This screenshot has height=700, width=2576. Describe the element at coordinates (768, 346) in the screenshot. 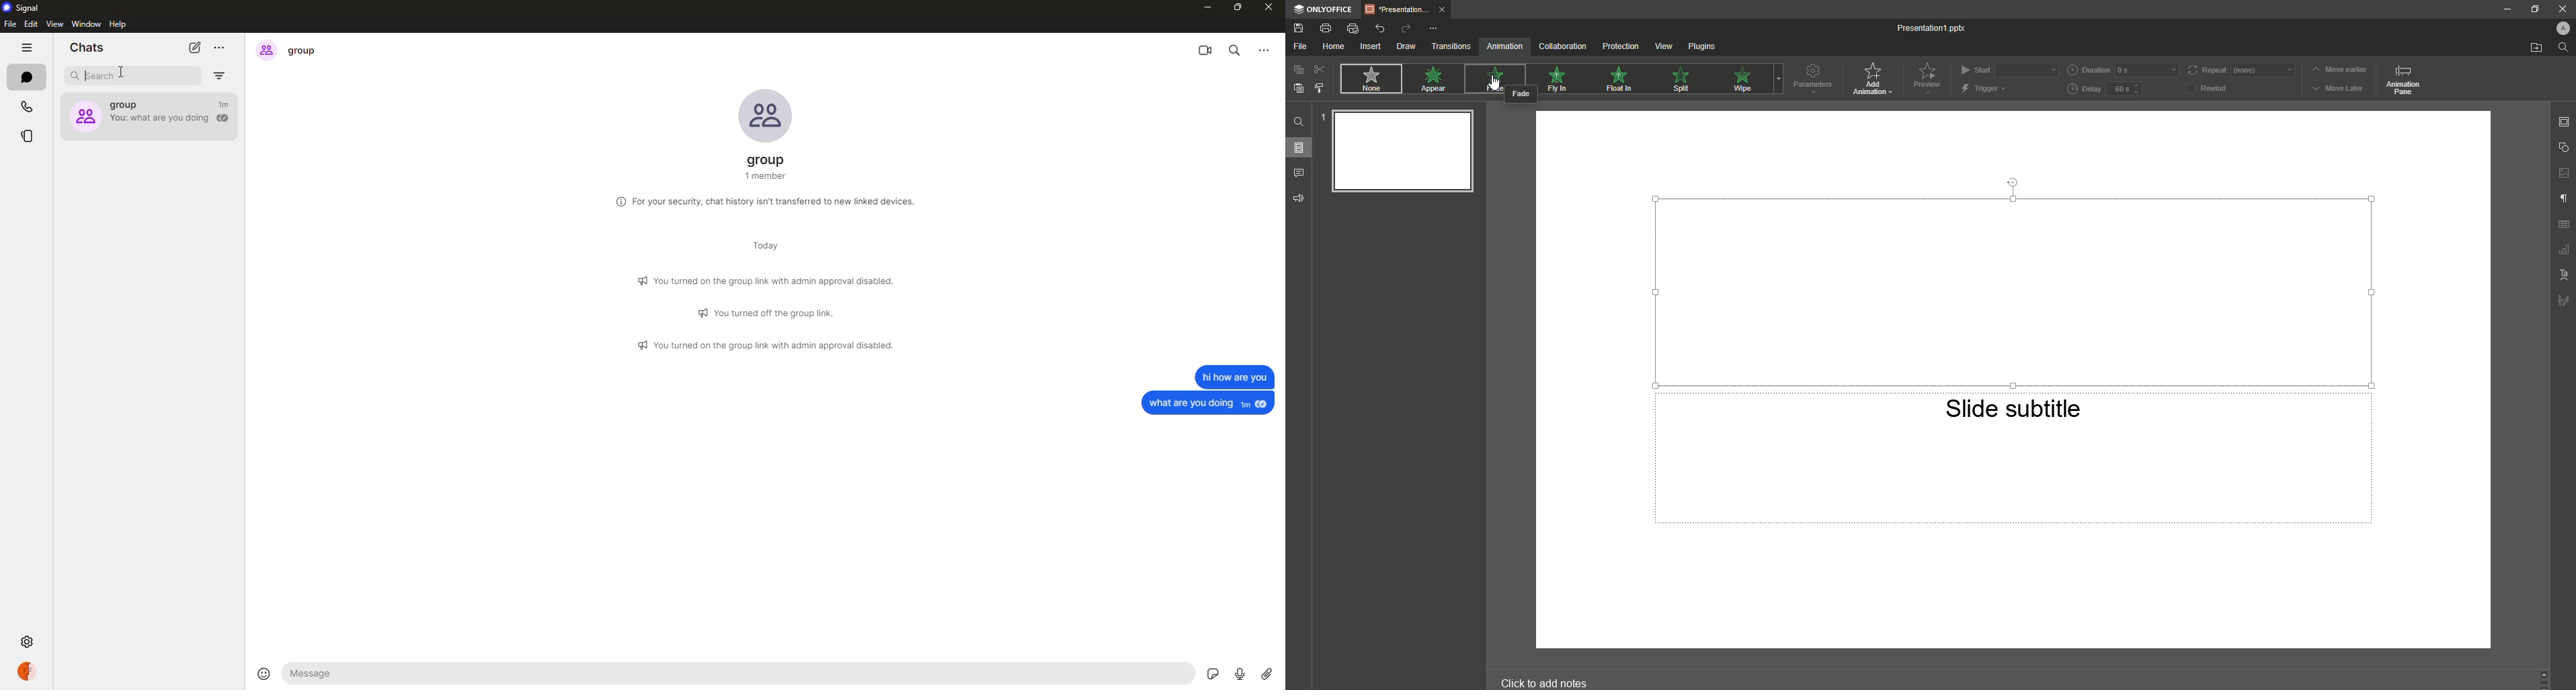

I see `info` at that location.